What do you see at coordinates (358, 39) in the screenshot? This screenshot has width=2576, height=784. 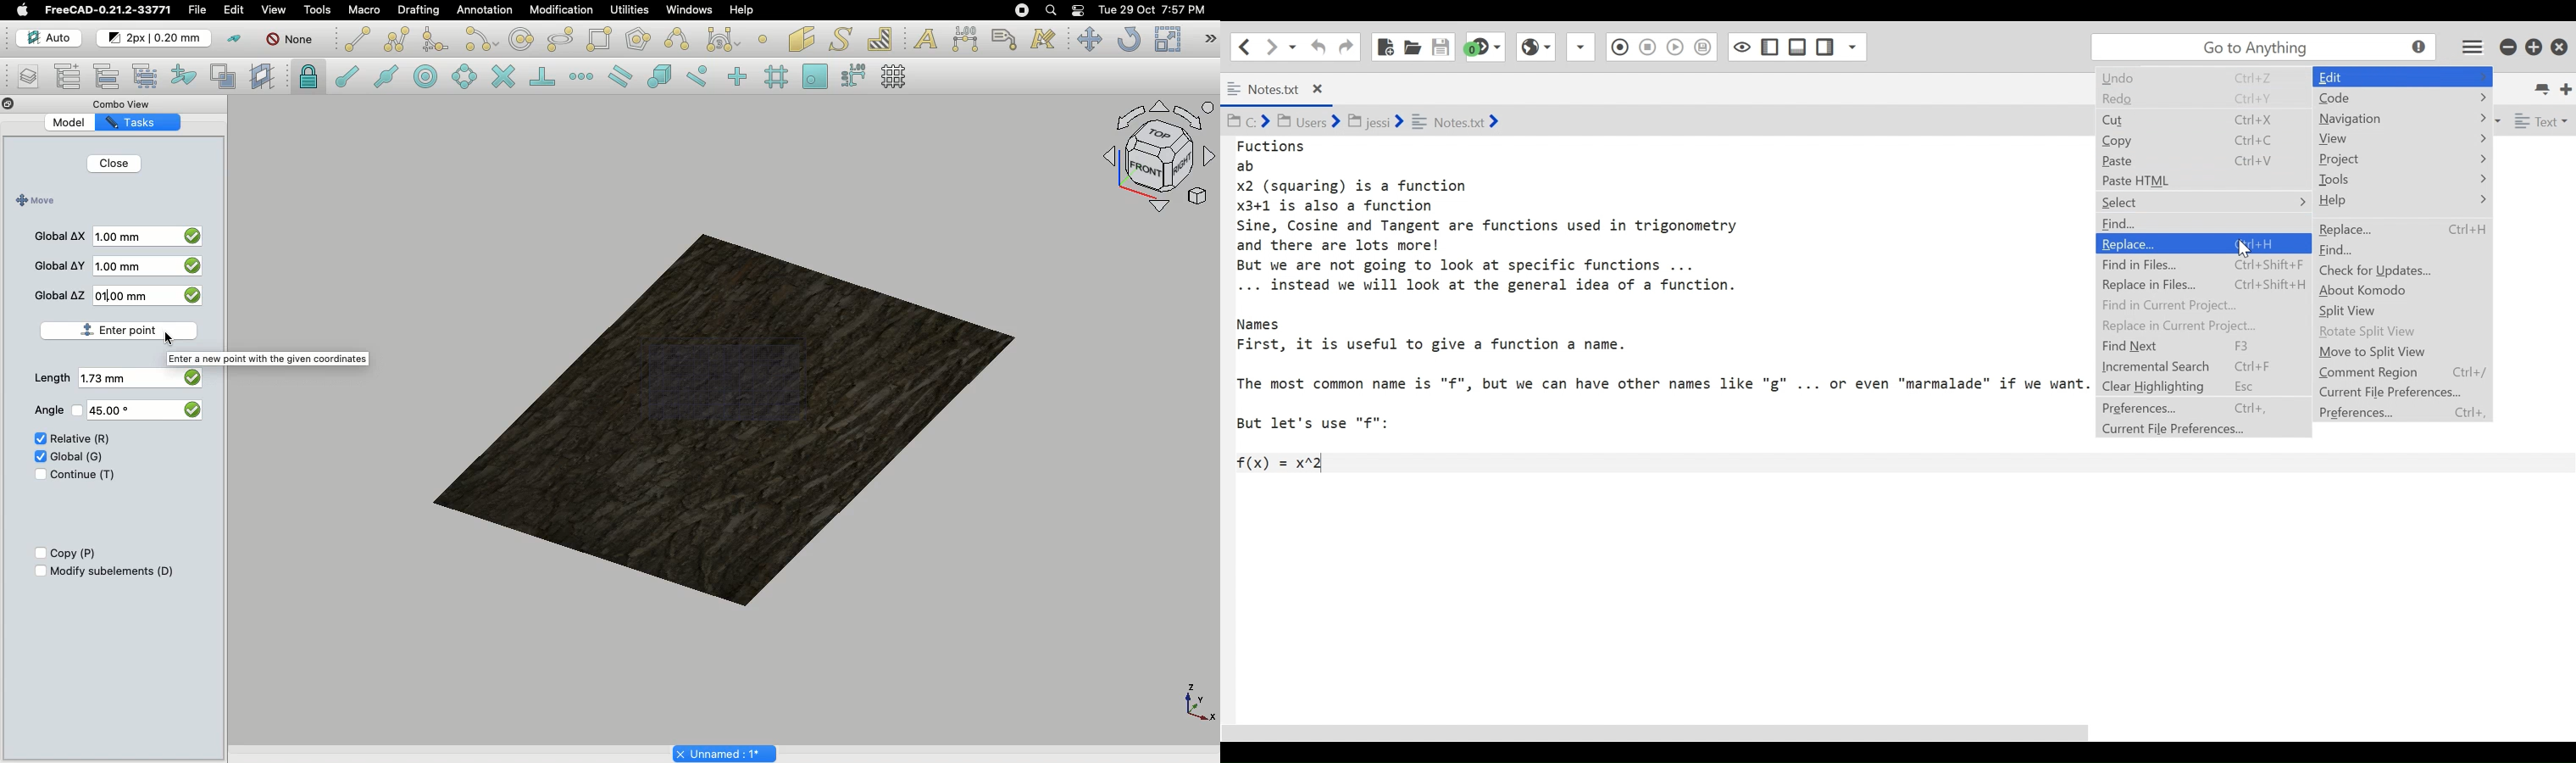 I see `Line` at bounding box center [358, 39].